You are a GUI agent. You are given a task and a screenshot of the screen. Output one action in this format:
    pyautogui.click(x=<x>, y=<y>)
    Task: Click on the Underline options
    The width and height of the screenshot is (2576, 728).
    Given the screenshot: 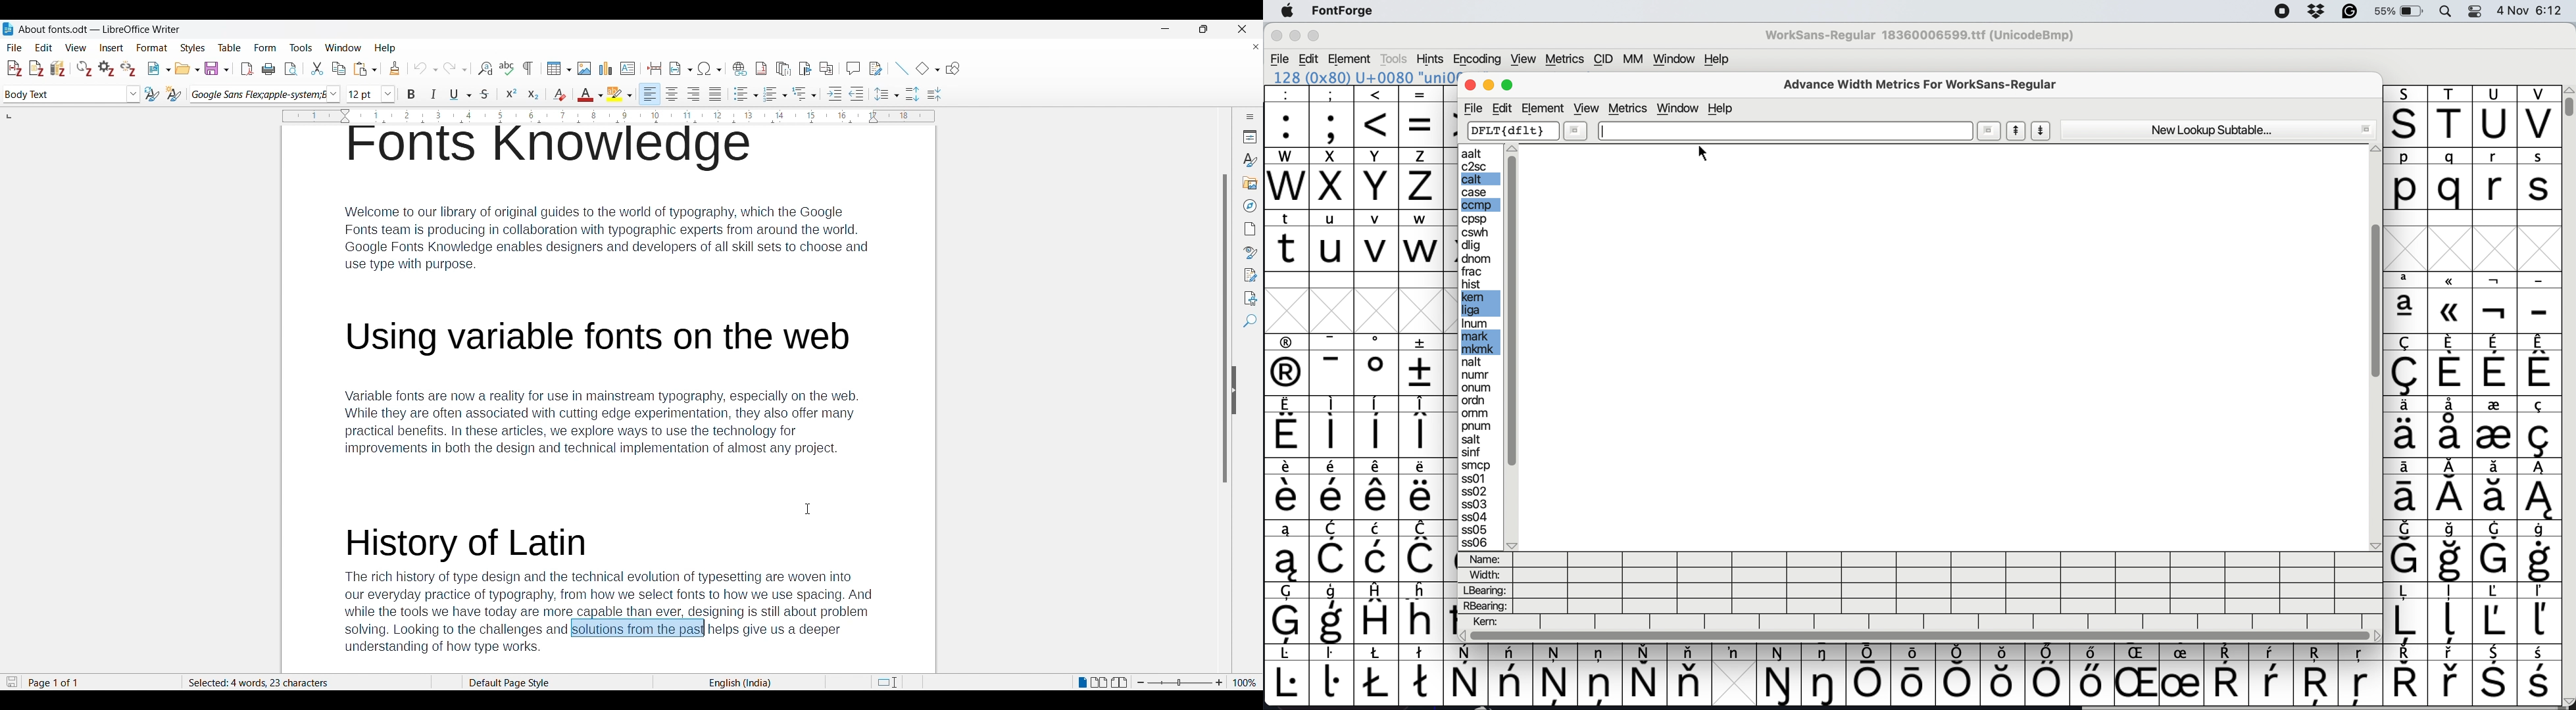 What is the action you would take?
    pyautogui.click(x=461, y=95)
    